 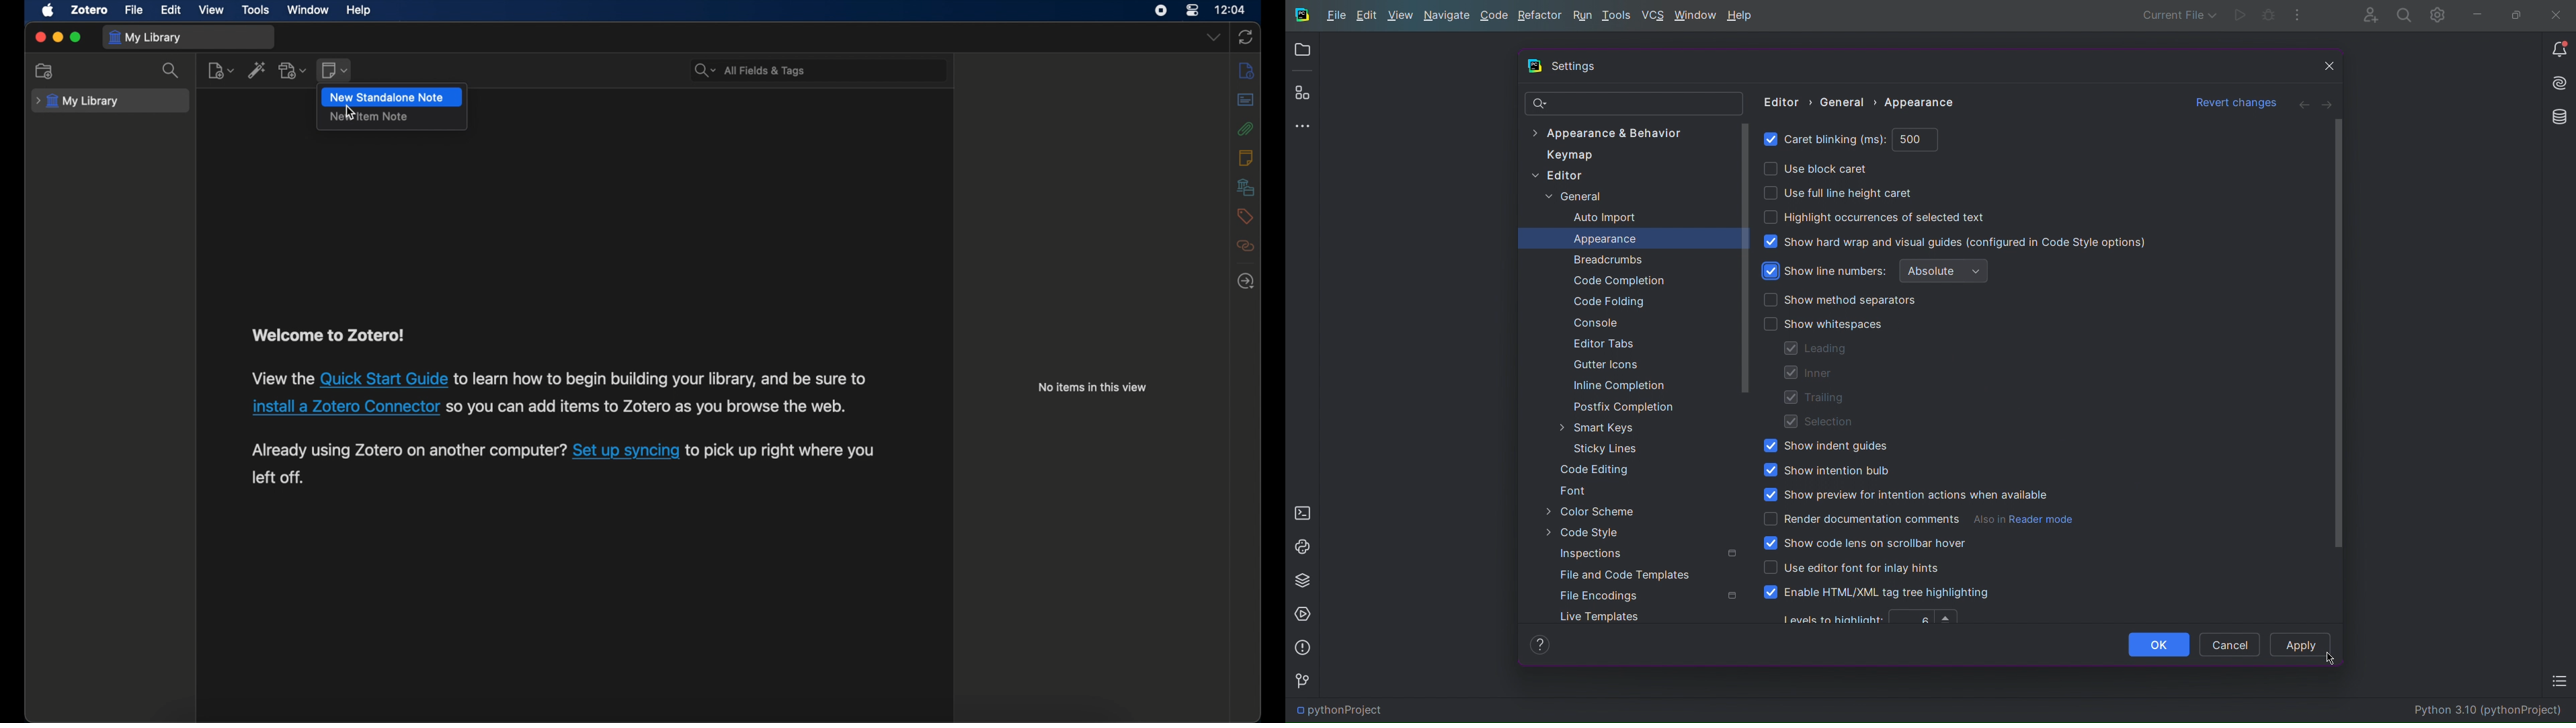 What do you see at coordinates (1304, 127) in the screenshot?
I see `More` at bounding box center [1304, 127].